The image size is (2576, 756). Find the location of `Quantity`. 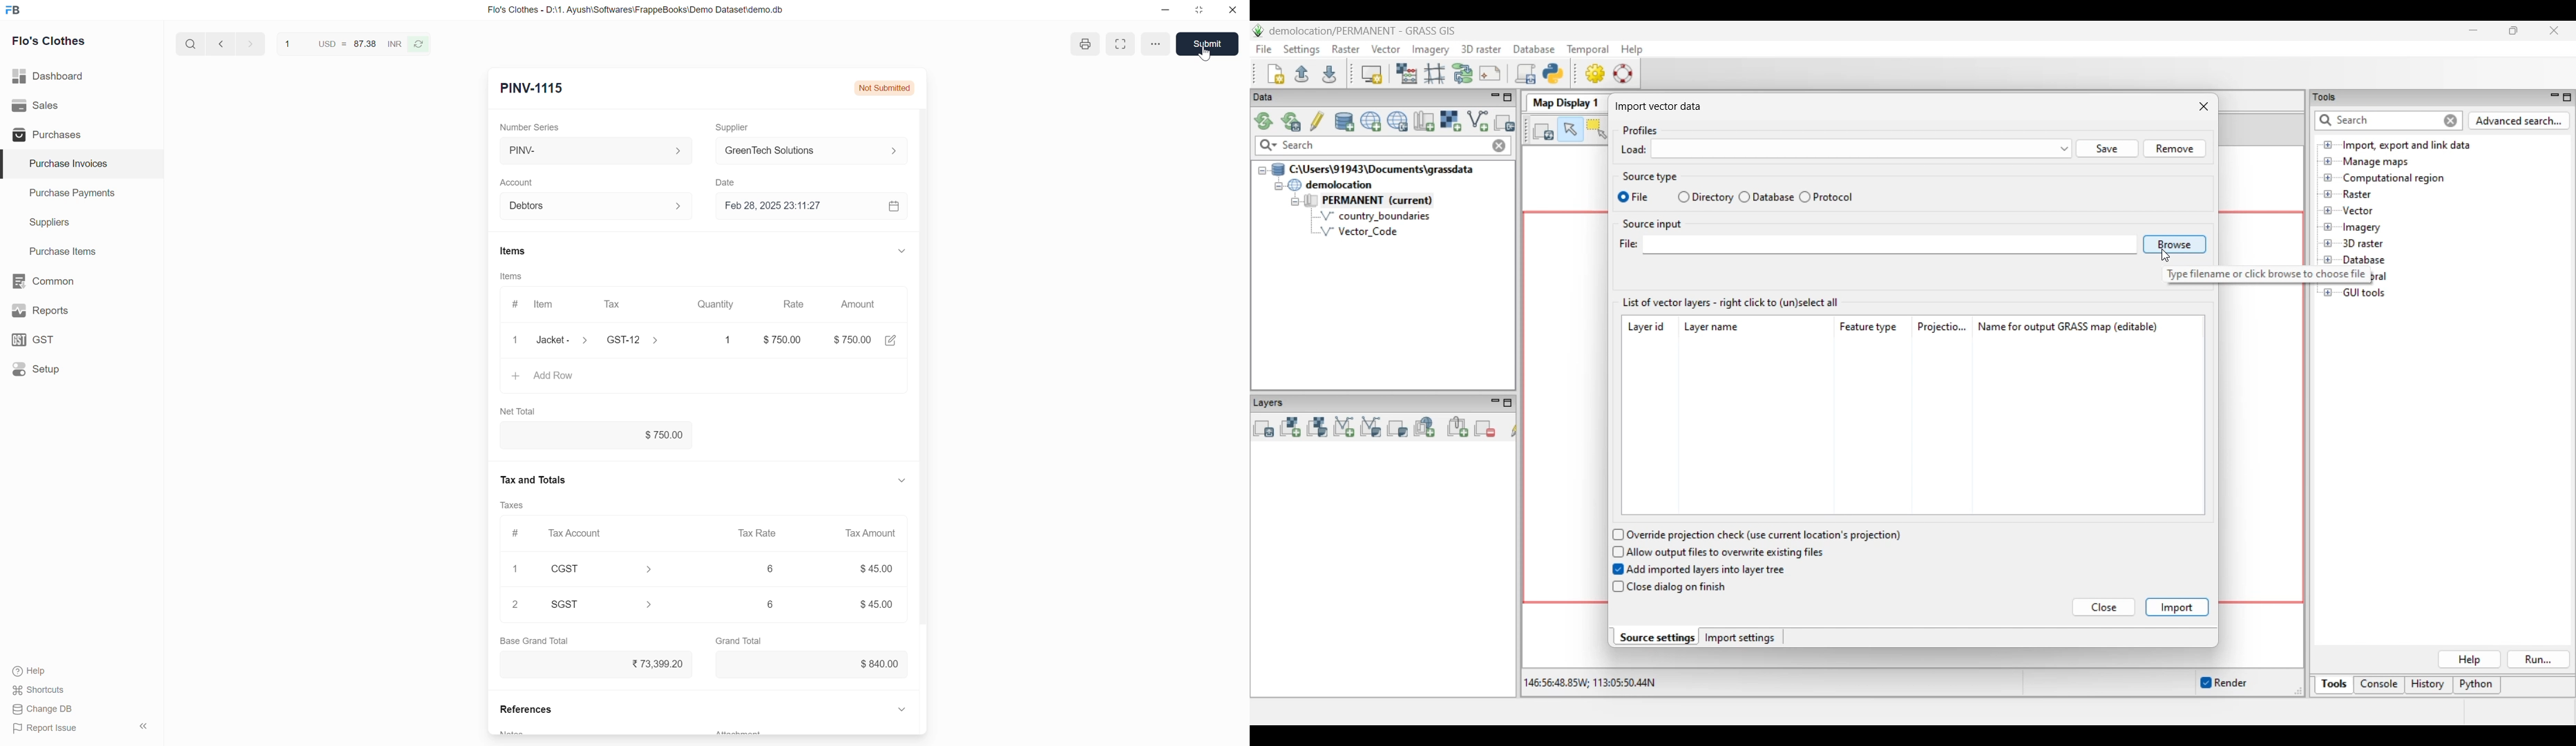

Quantity is located at coordinates (717, 304).